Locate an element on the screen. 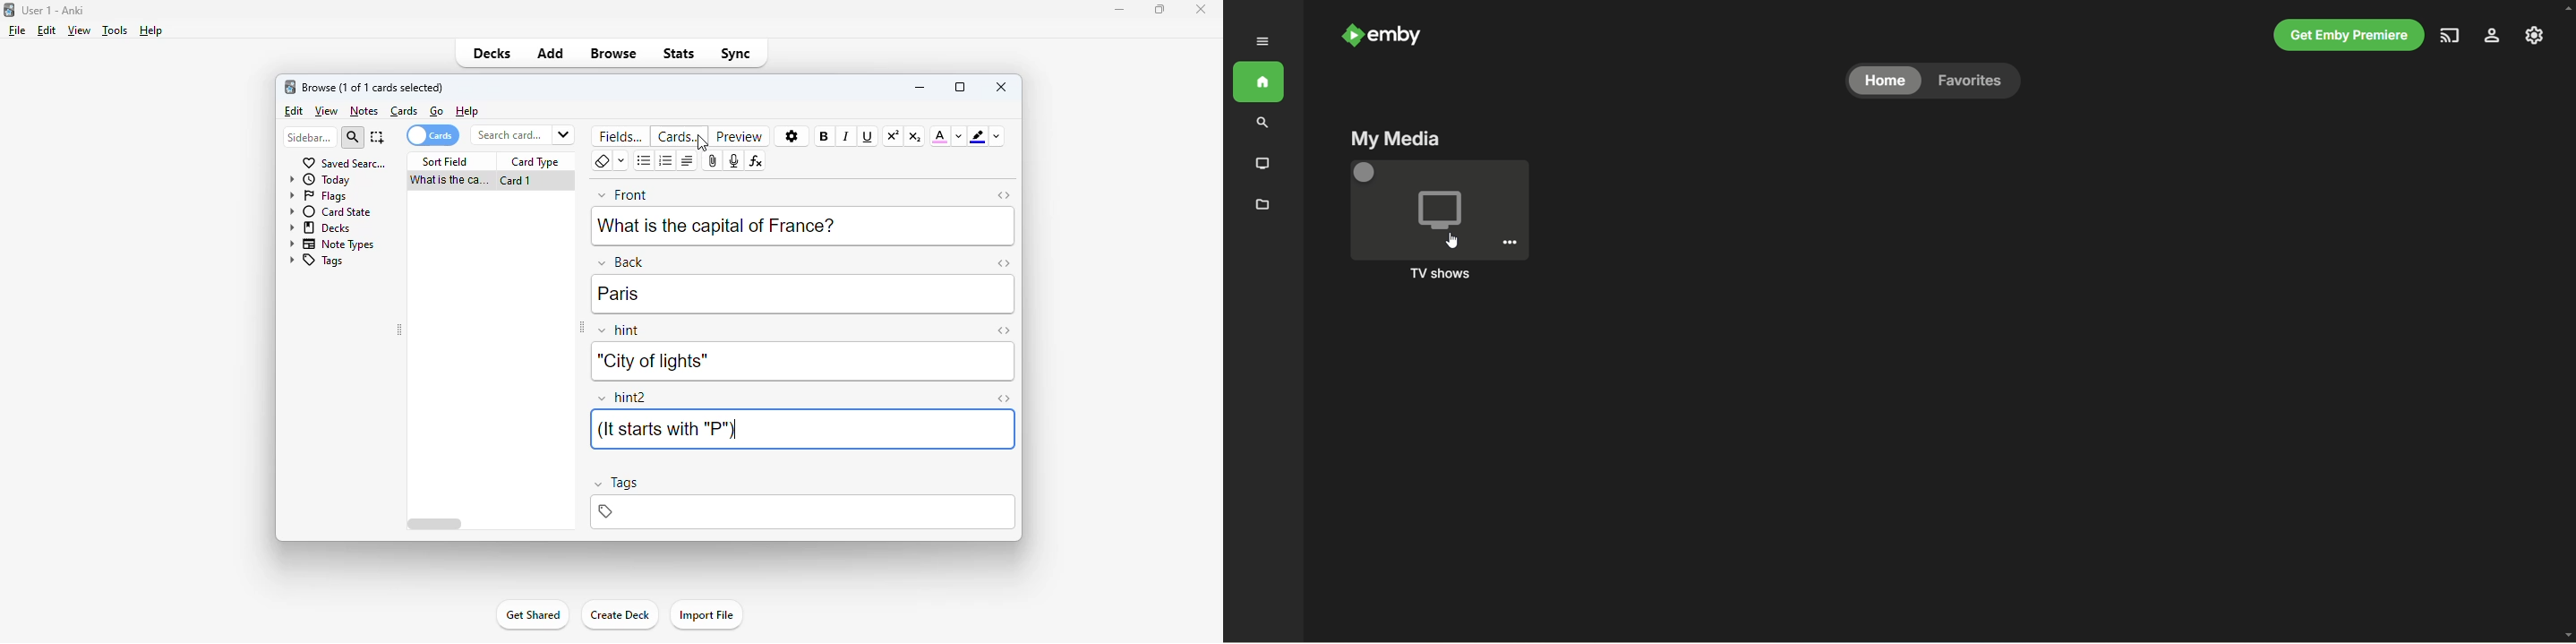  (It starts with "P") is located at coordinates (665, 430).